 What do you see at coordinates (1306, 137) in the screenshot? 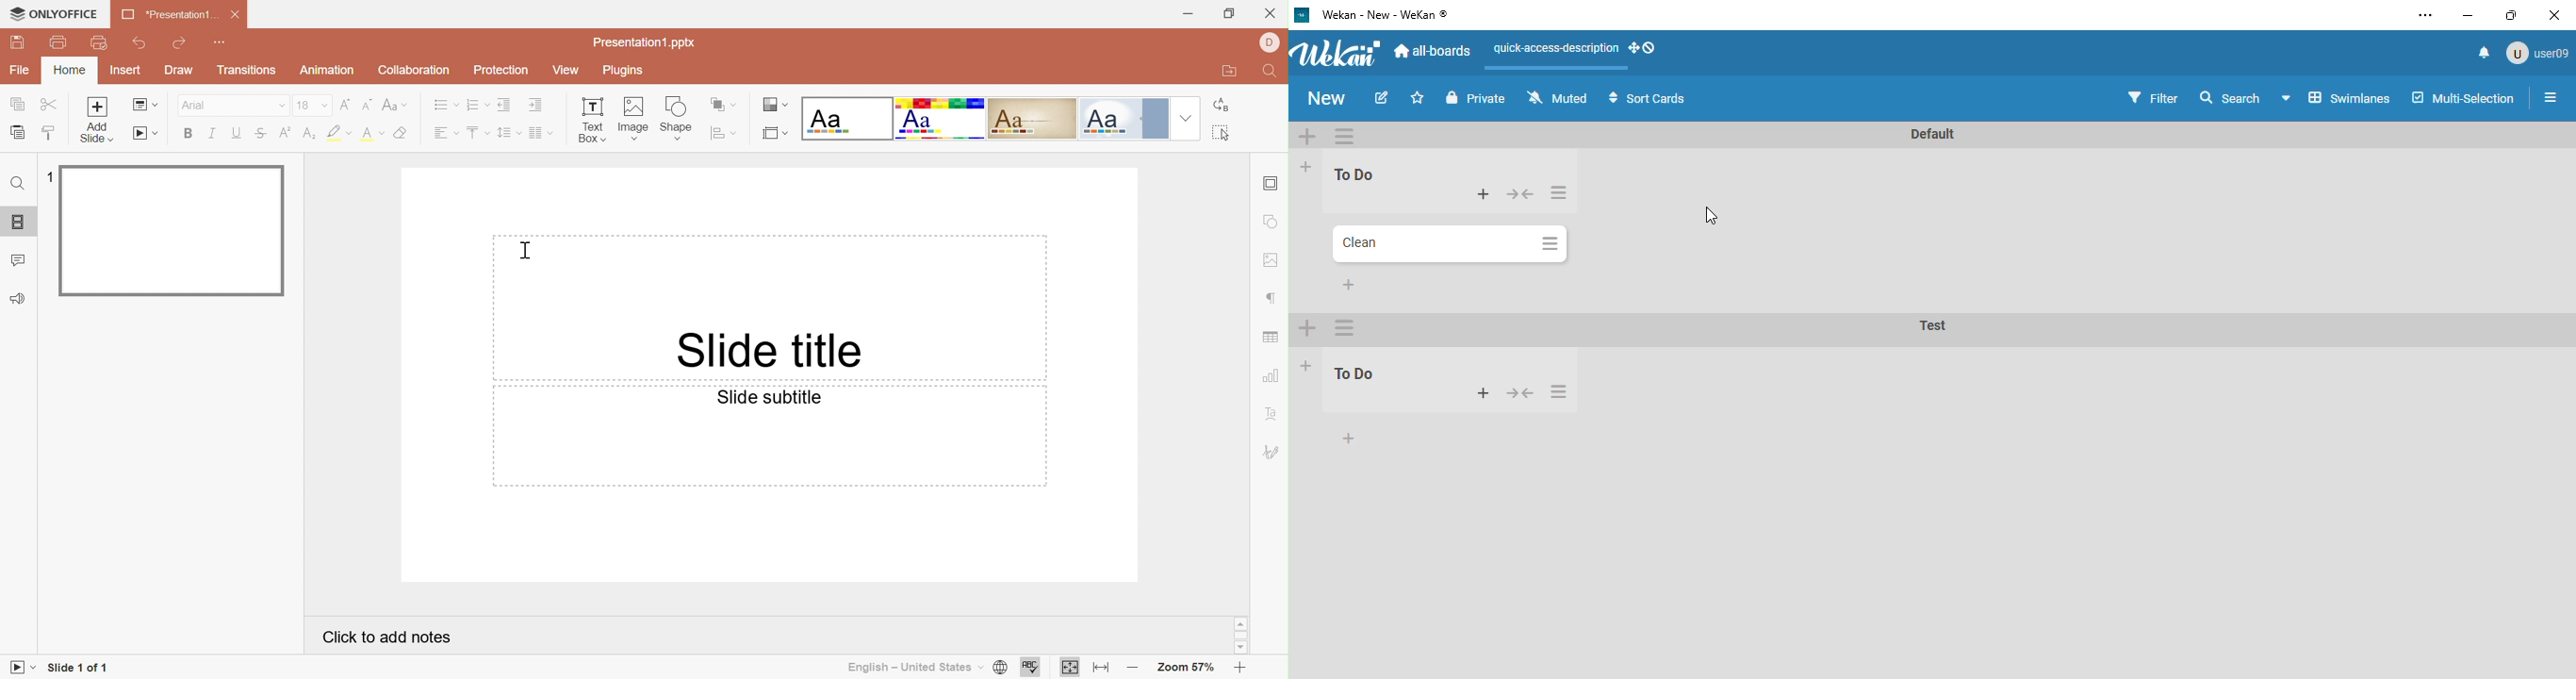
I see `add swimlane` at bounding box center [1306, 137].